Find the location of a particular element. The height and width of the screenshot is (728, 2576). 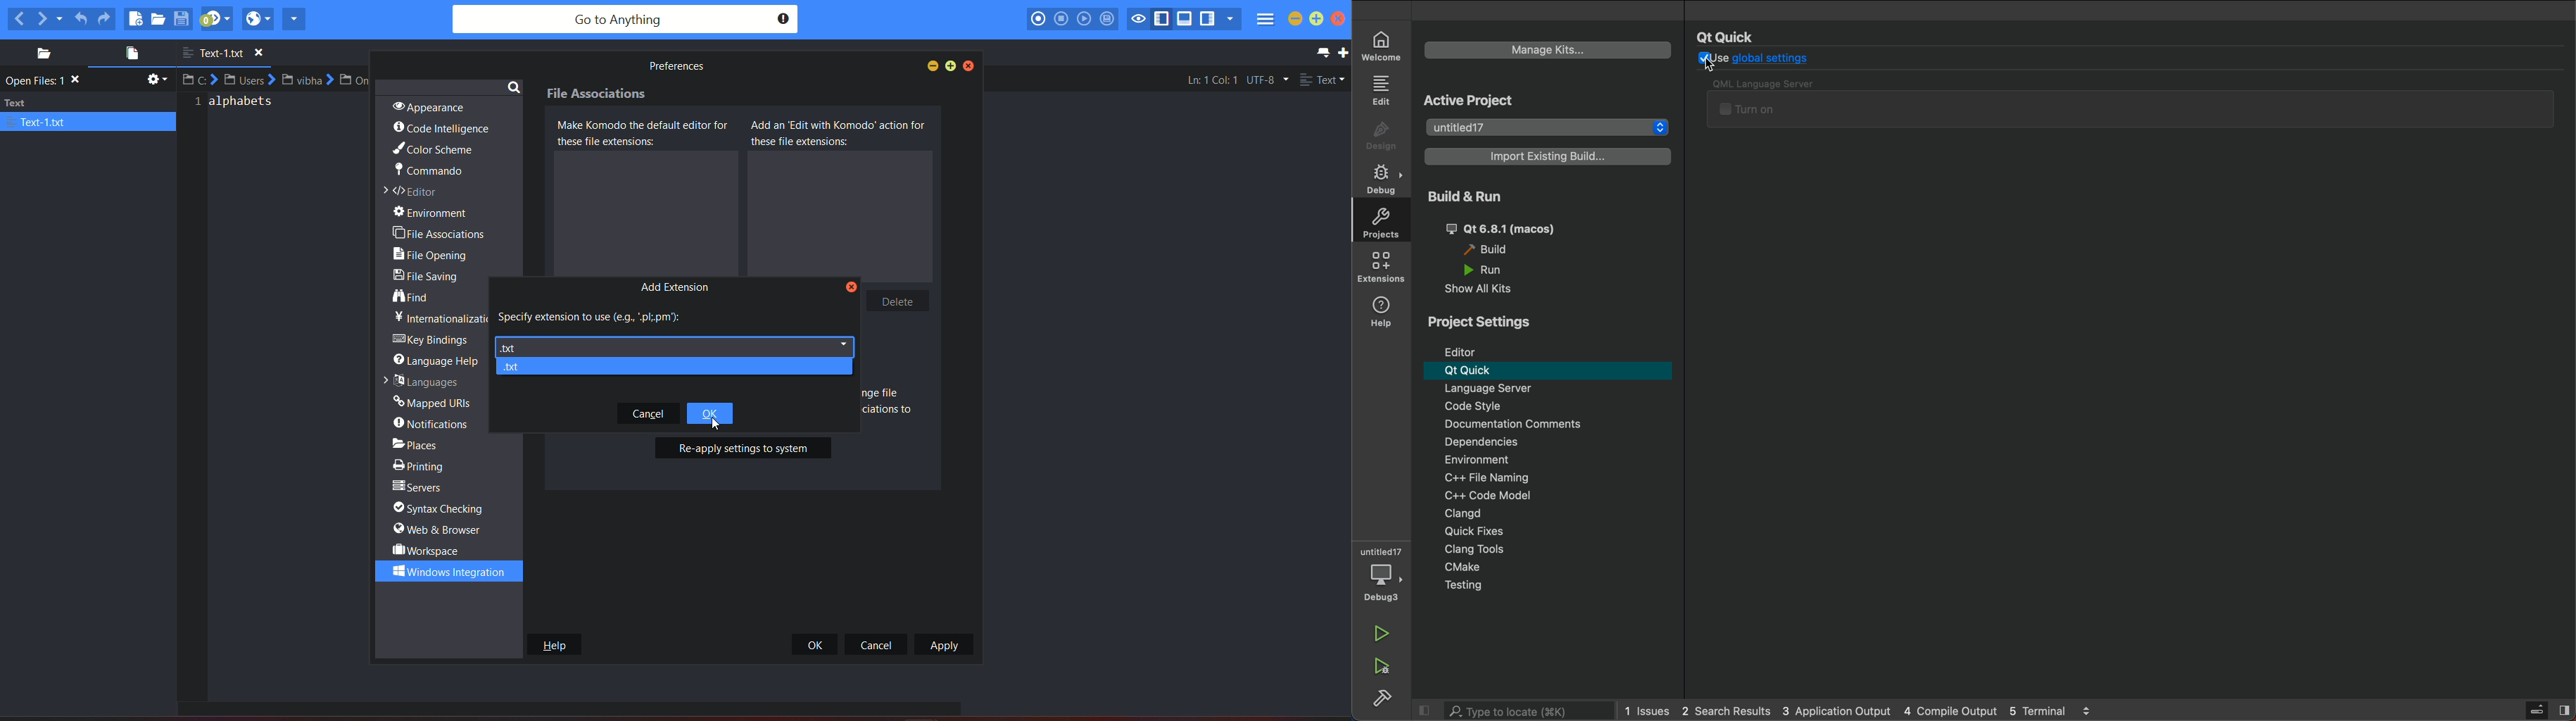

code style is located at coordinates (1556, 406).